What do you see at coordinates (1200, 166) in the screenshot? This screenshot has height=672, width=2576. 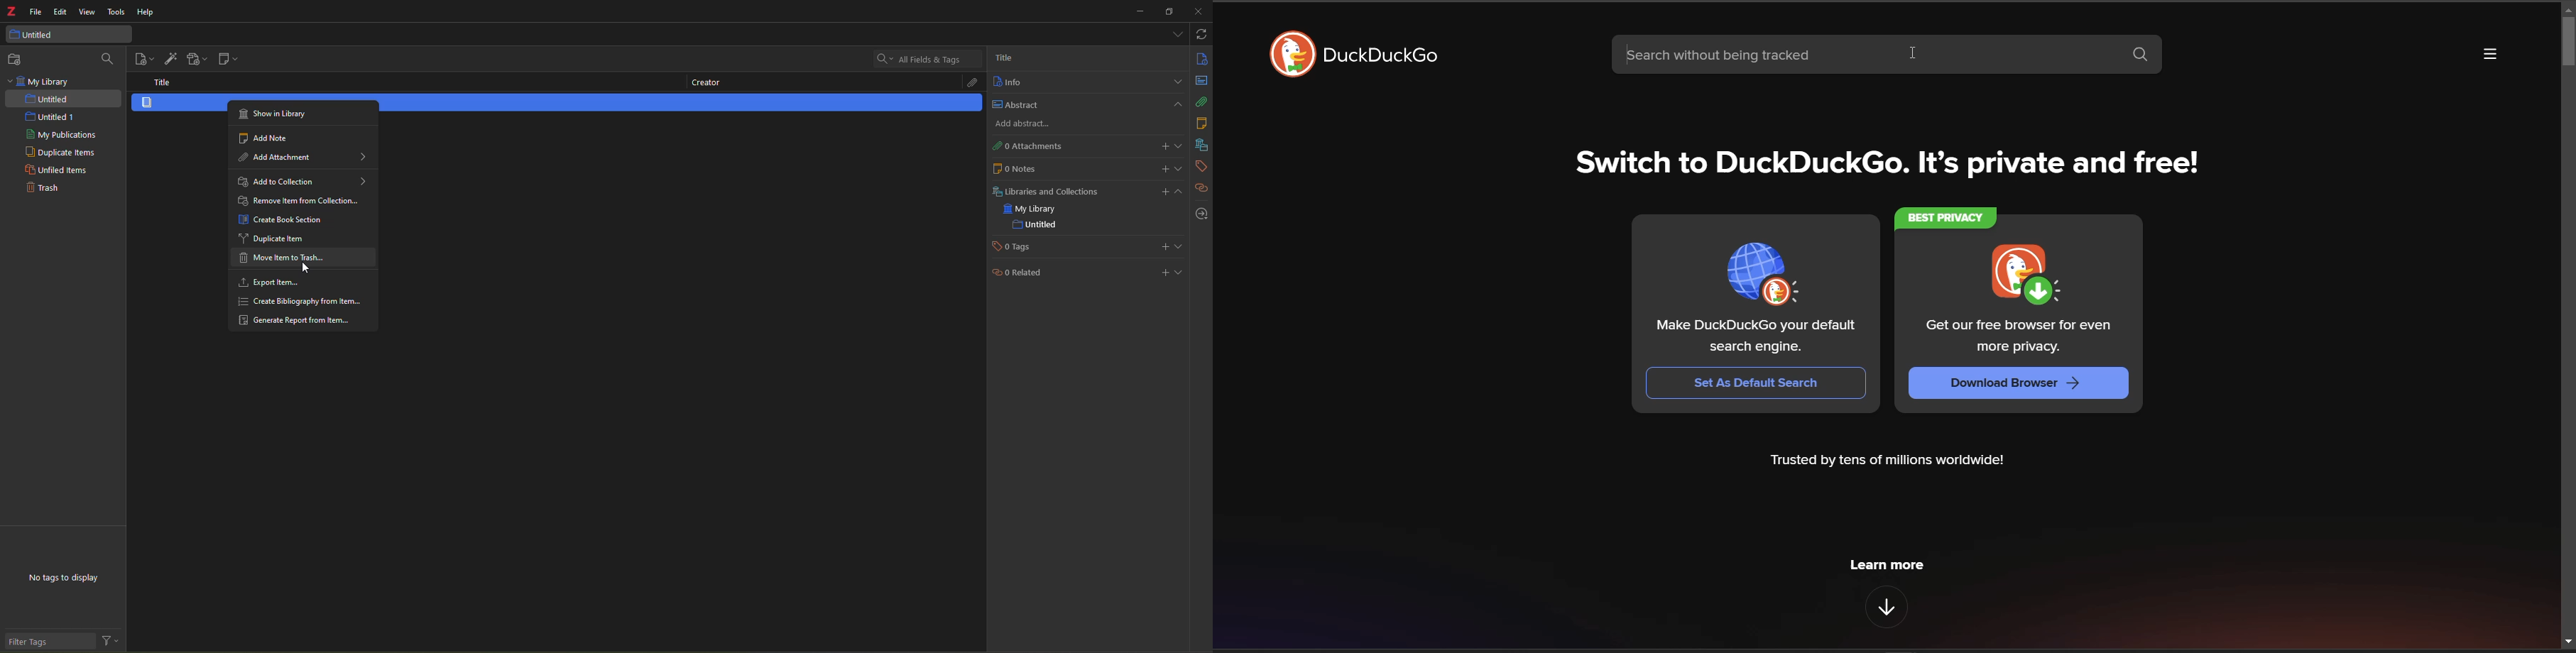 I see `tags` at bounding box center [1200, 166].